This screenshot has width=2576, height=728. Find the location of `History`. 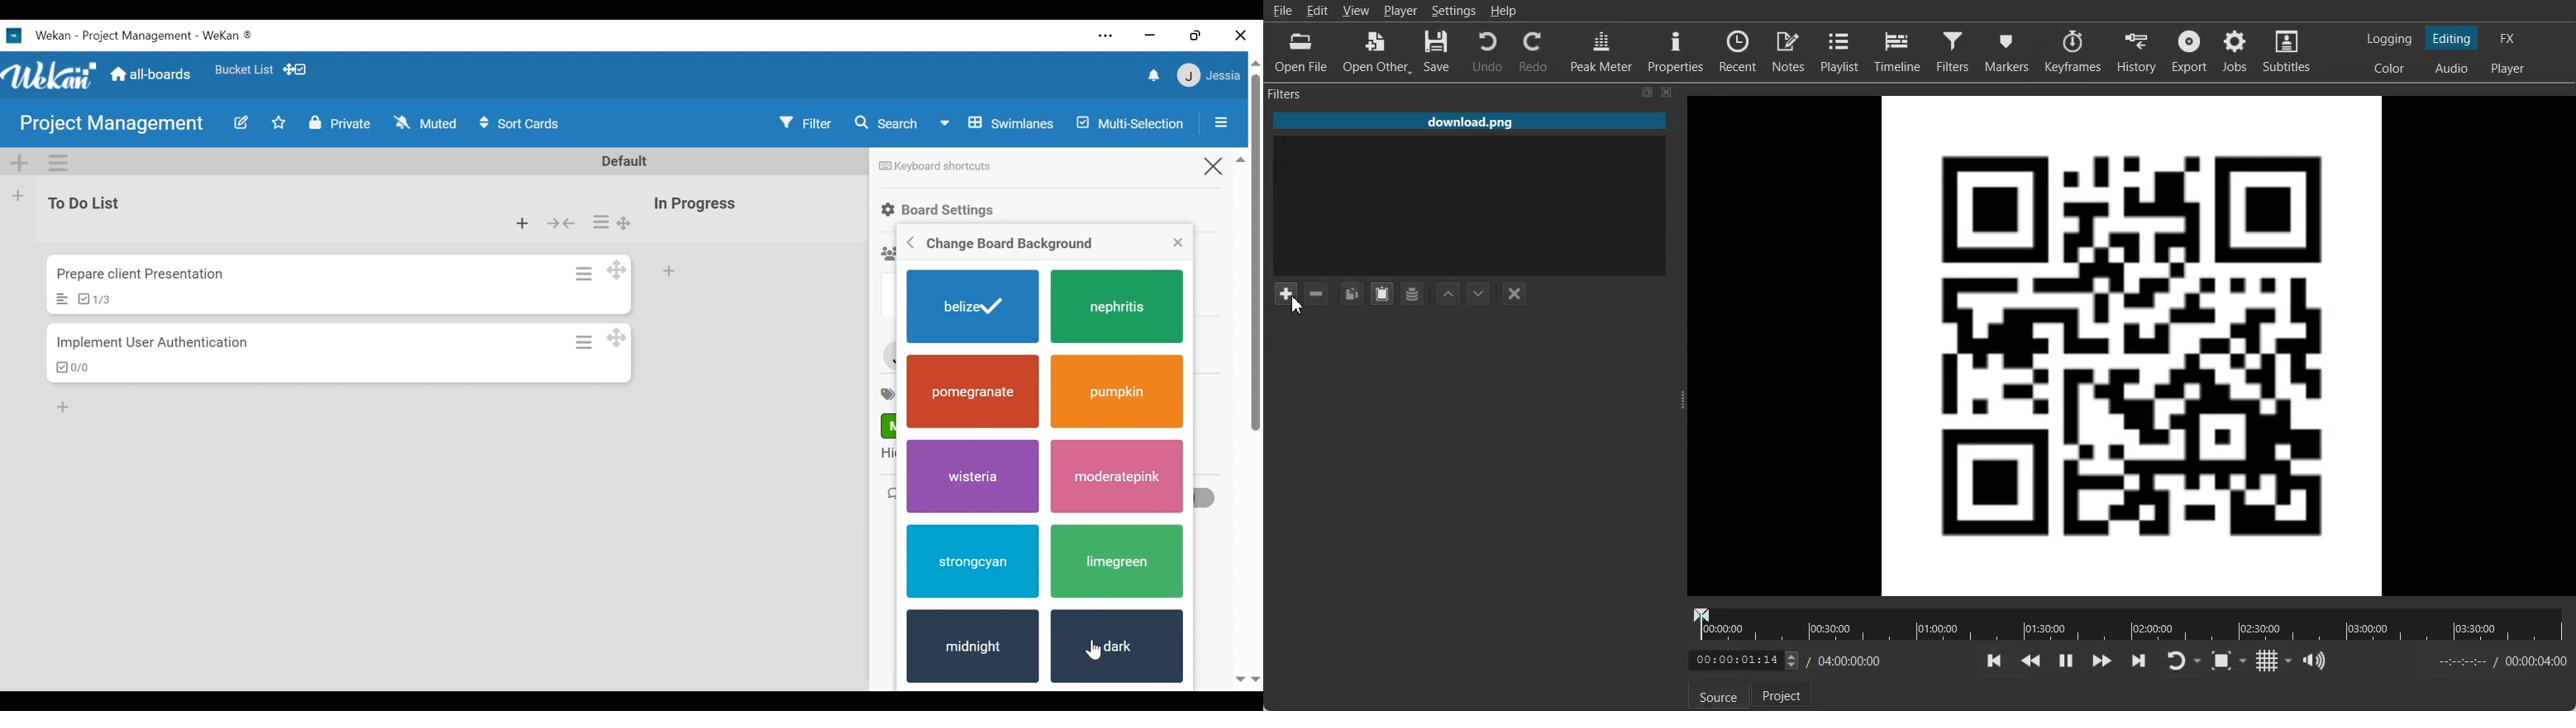

History is located at coordinates (2139, 51).